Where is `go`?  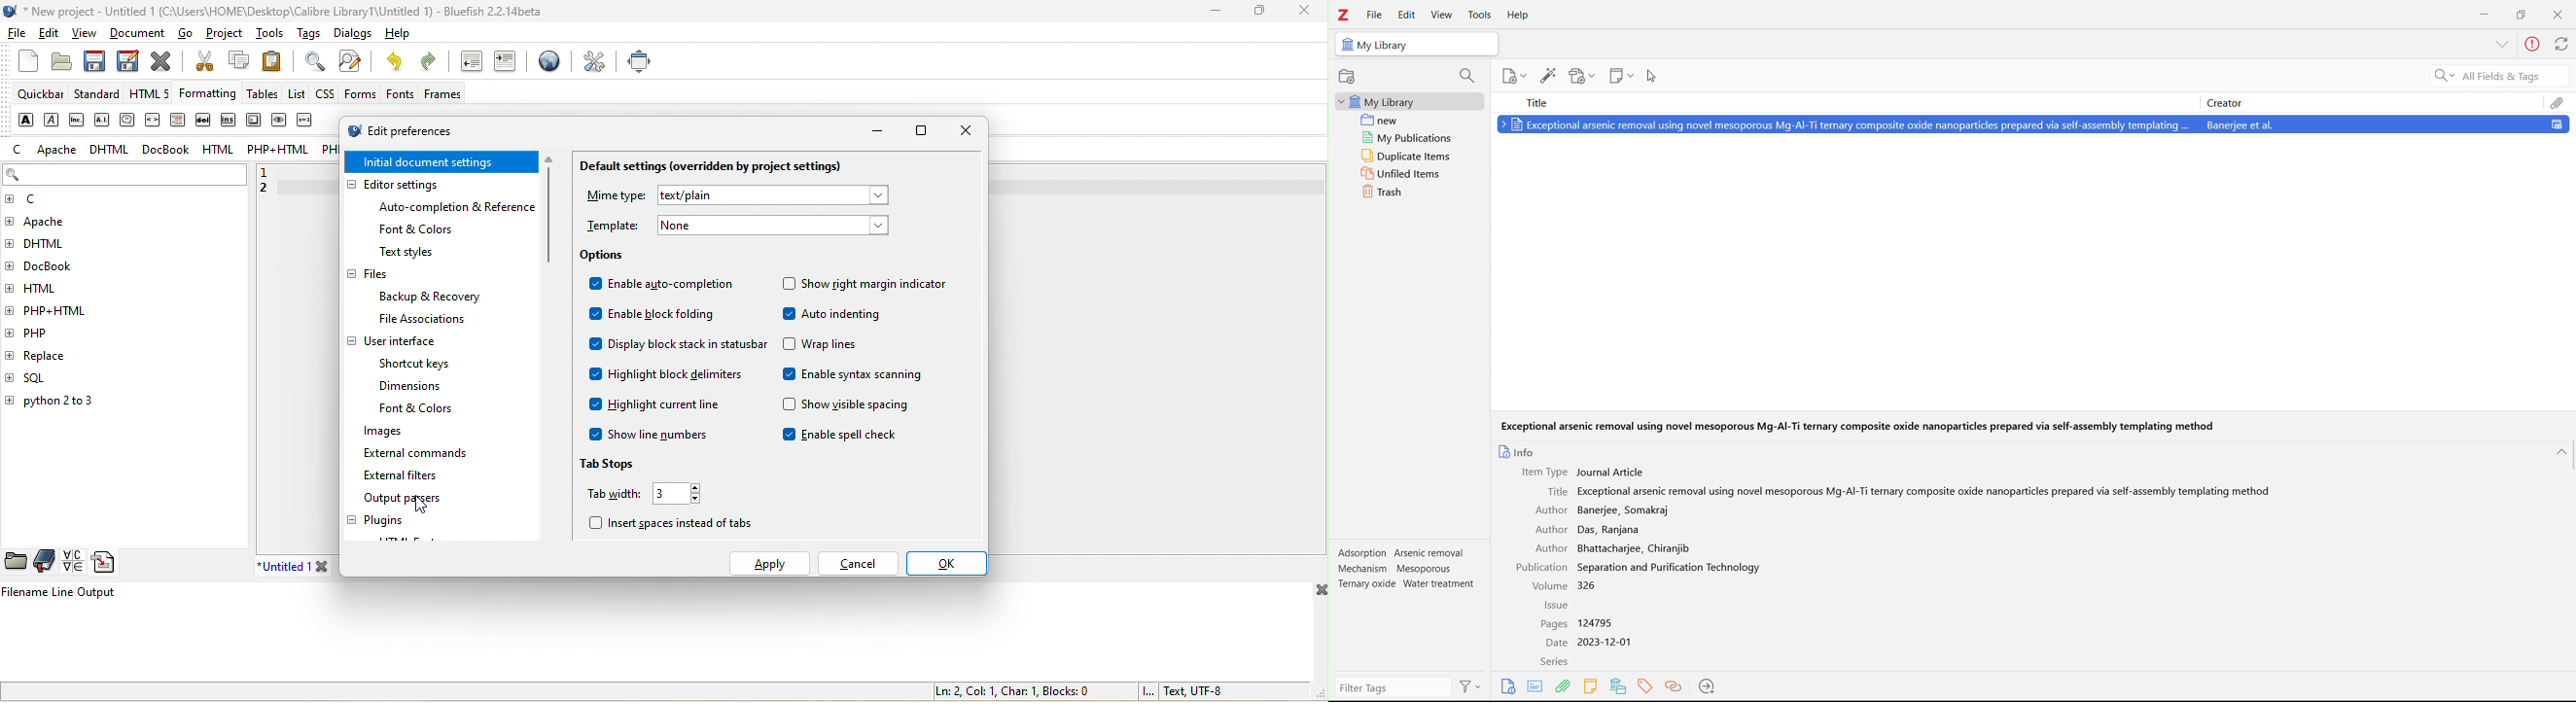 go is located at coordinates (192, 36).